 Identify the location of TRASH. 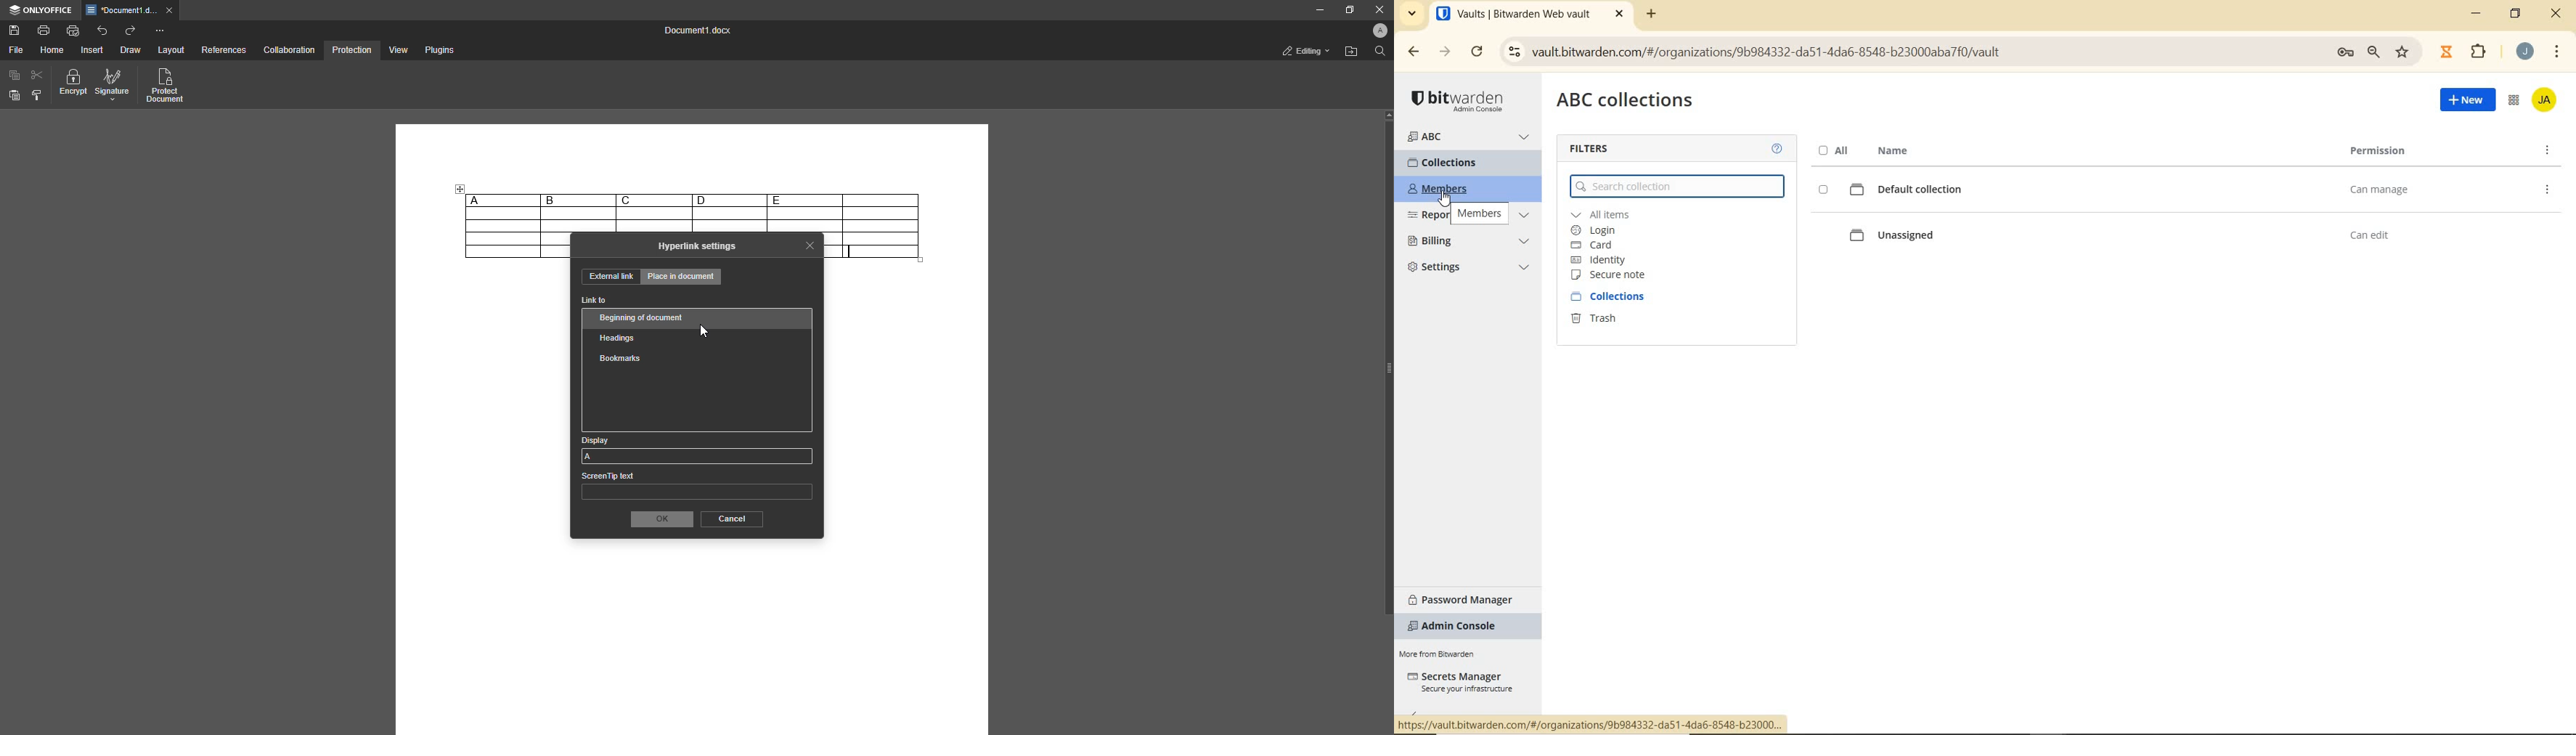
(1607, 321).